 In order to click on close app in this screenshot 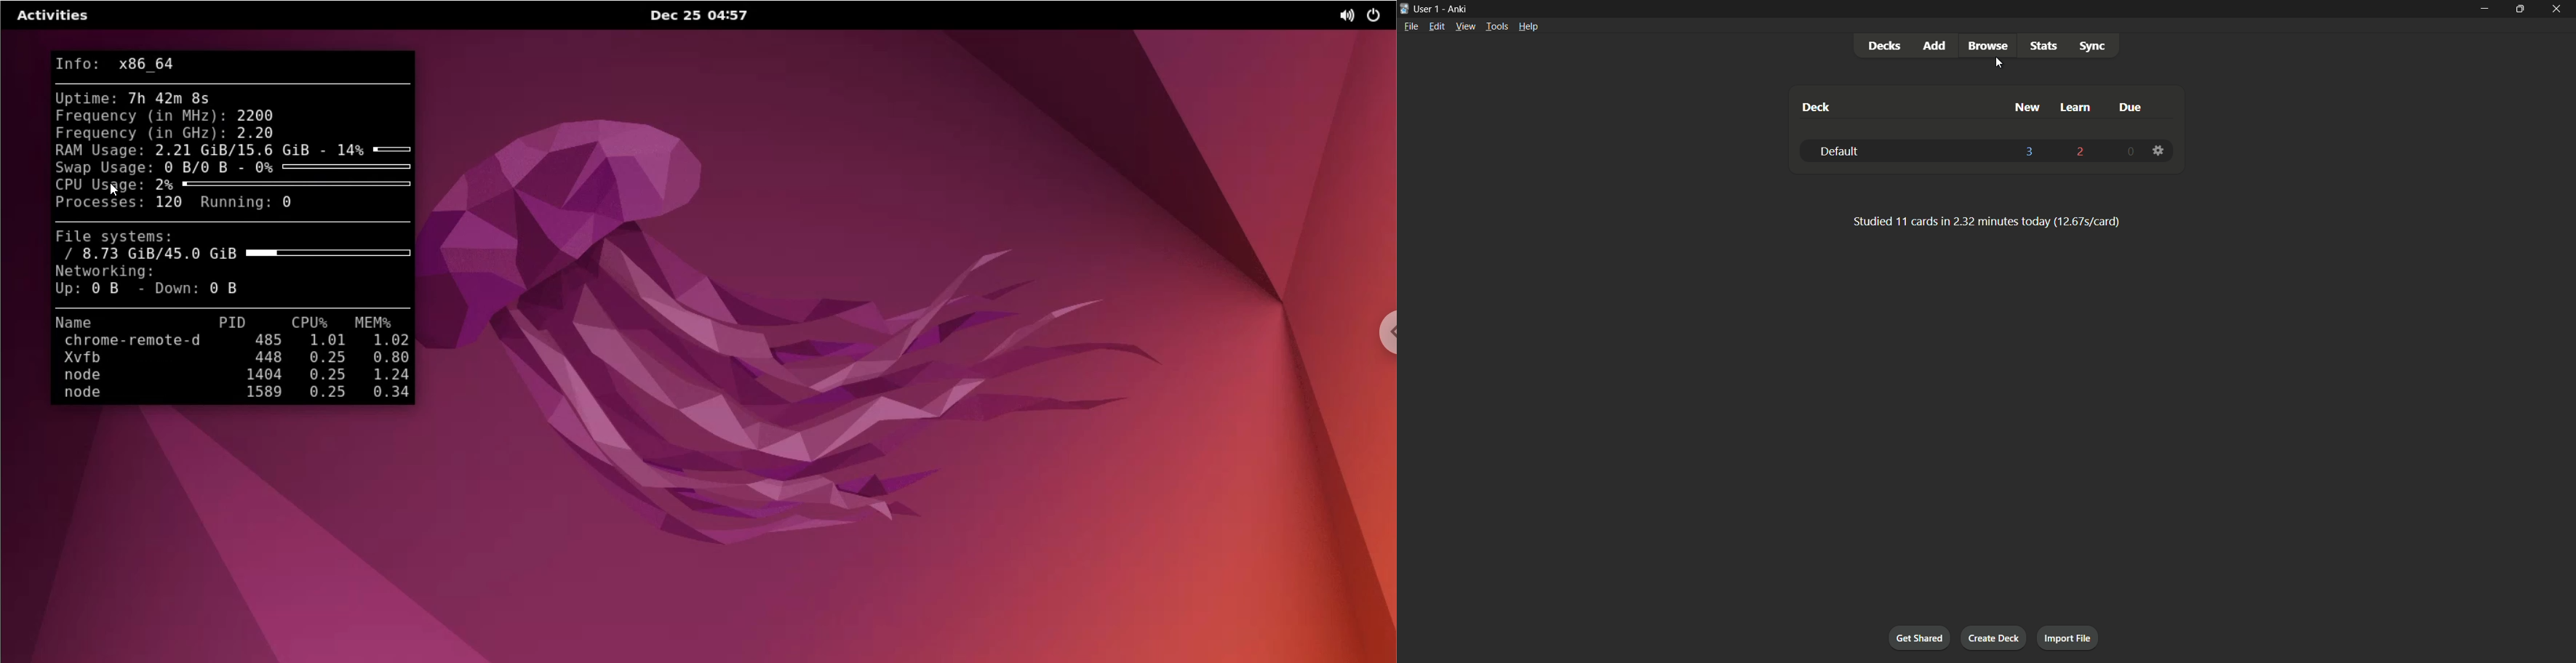, I will do `click(2558, 9)`.